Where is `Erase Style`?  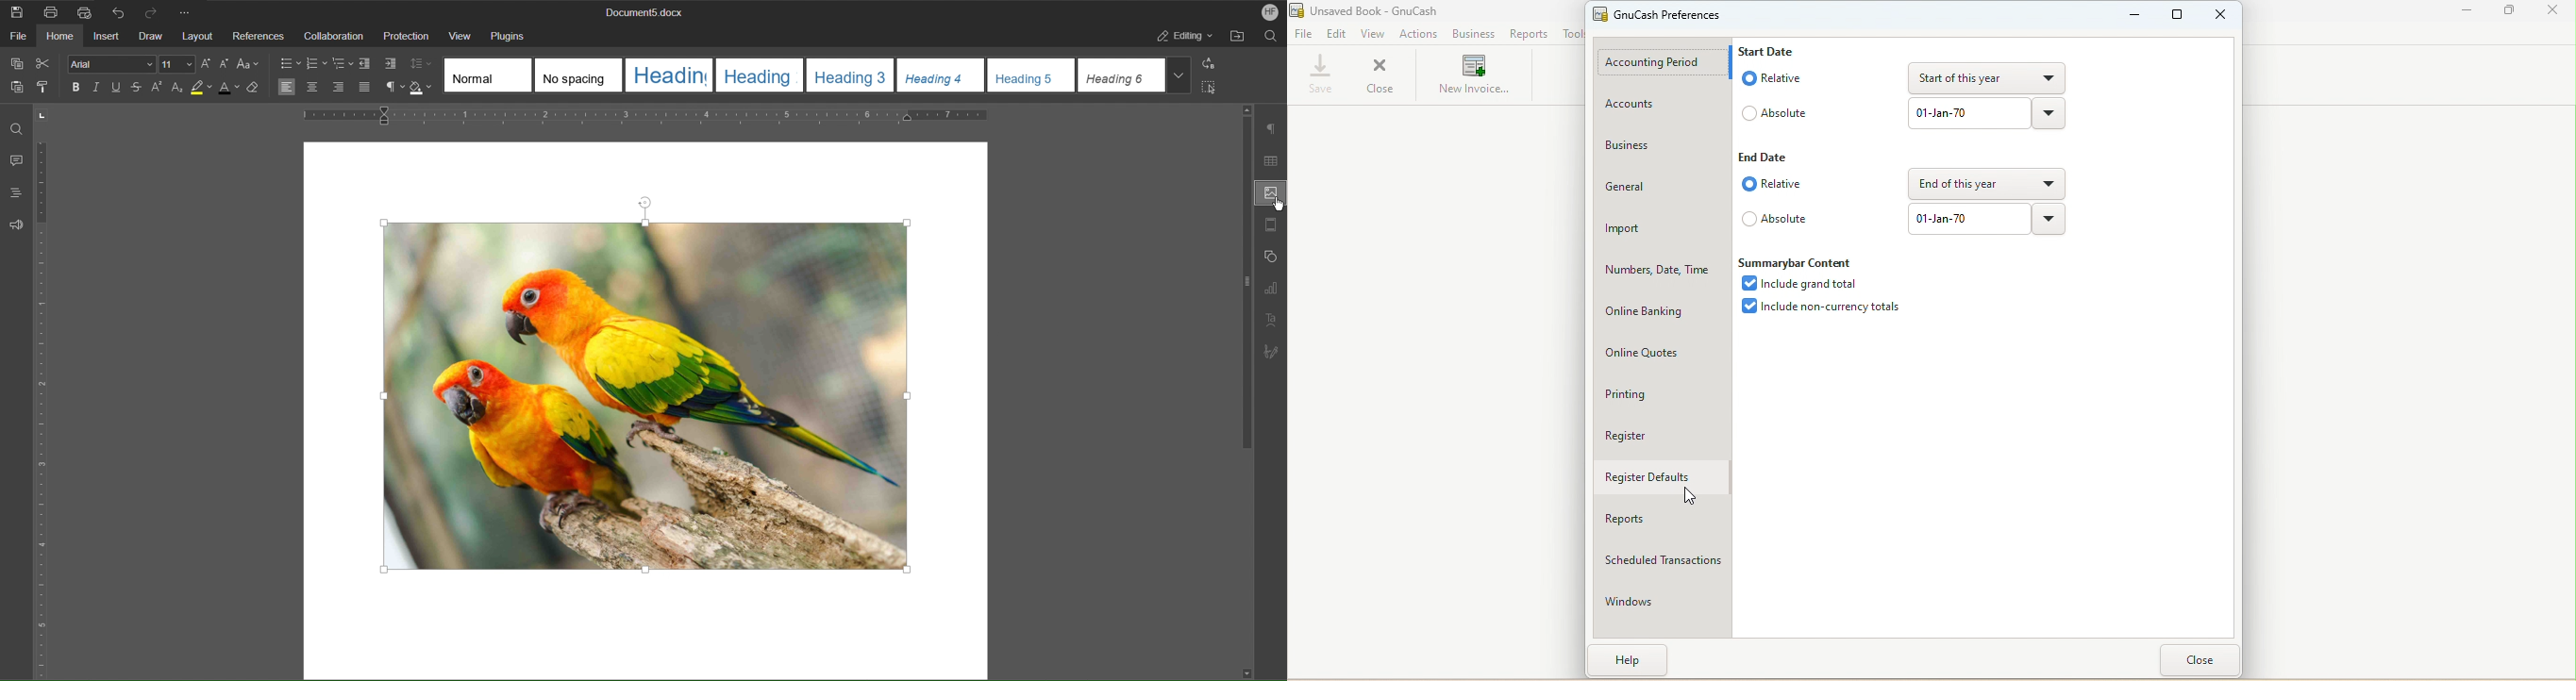 Erase Style is located at coordinates (260, 91).